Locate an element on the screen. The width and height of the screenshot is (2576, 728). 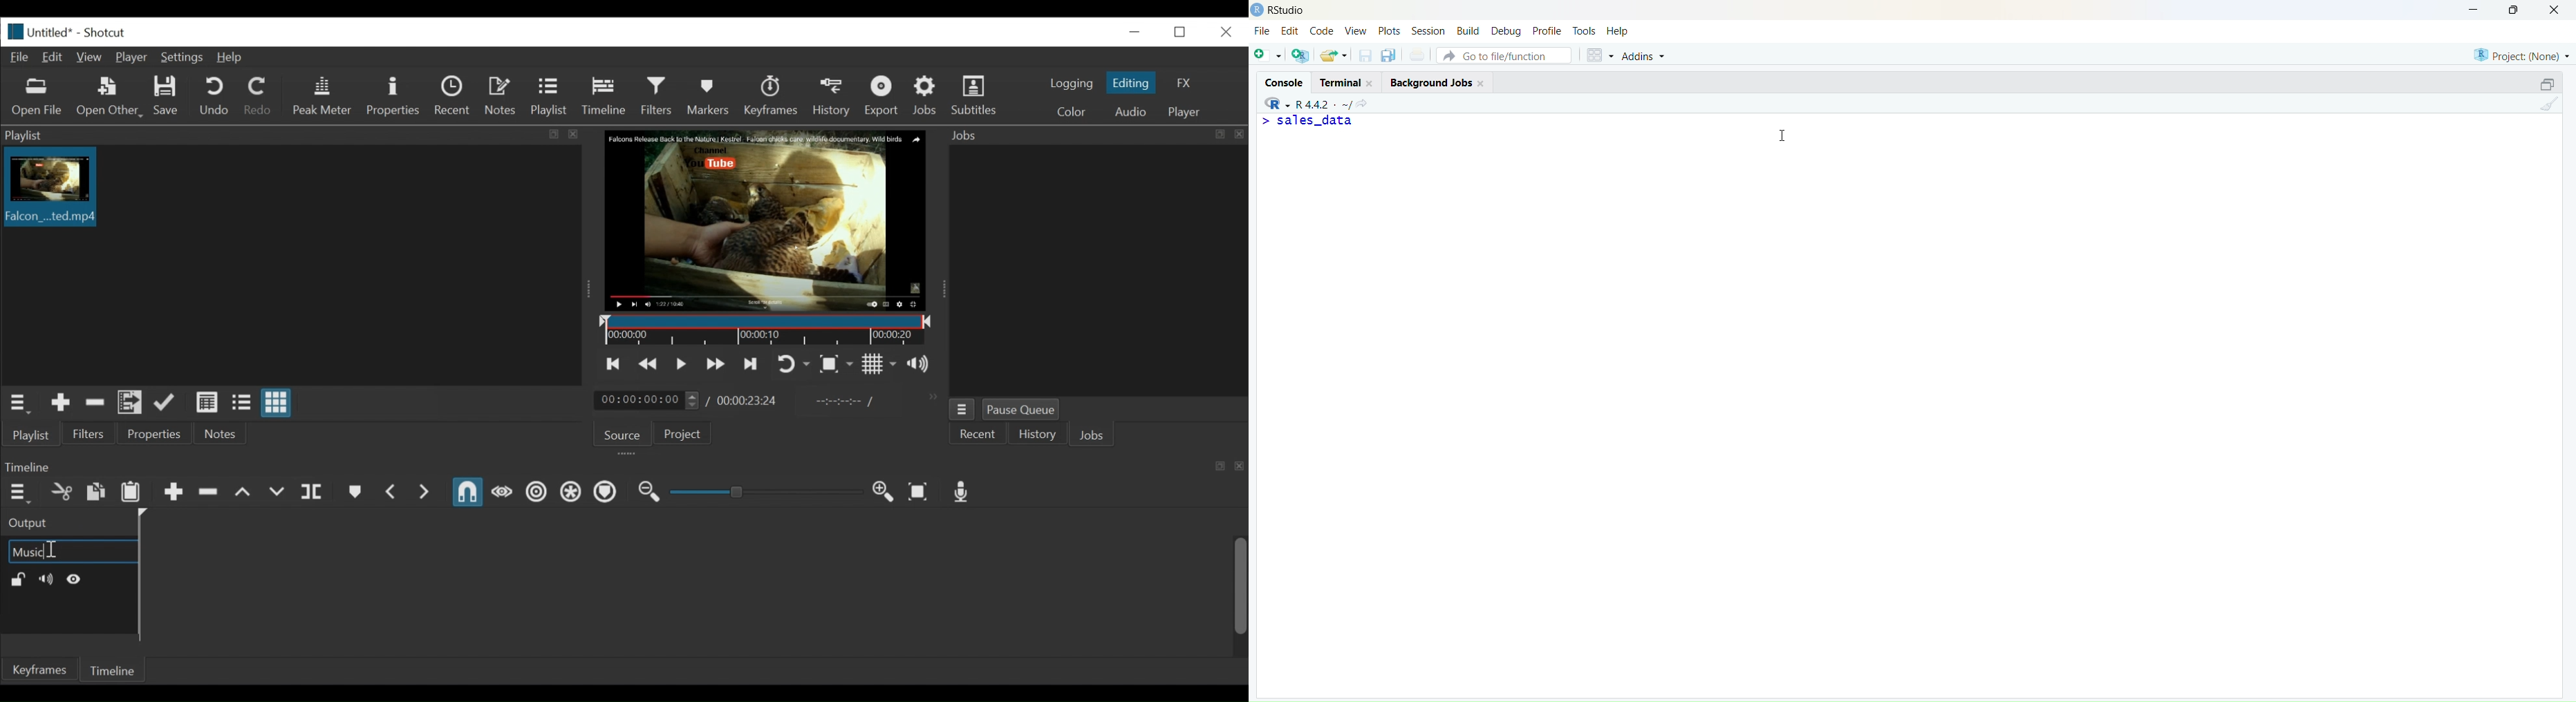
print is located at coordinates (1417, 57).